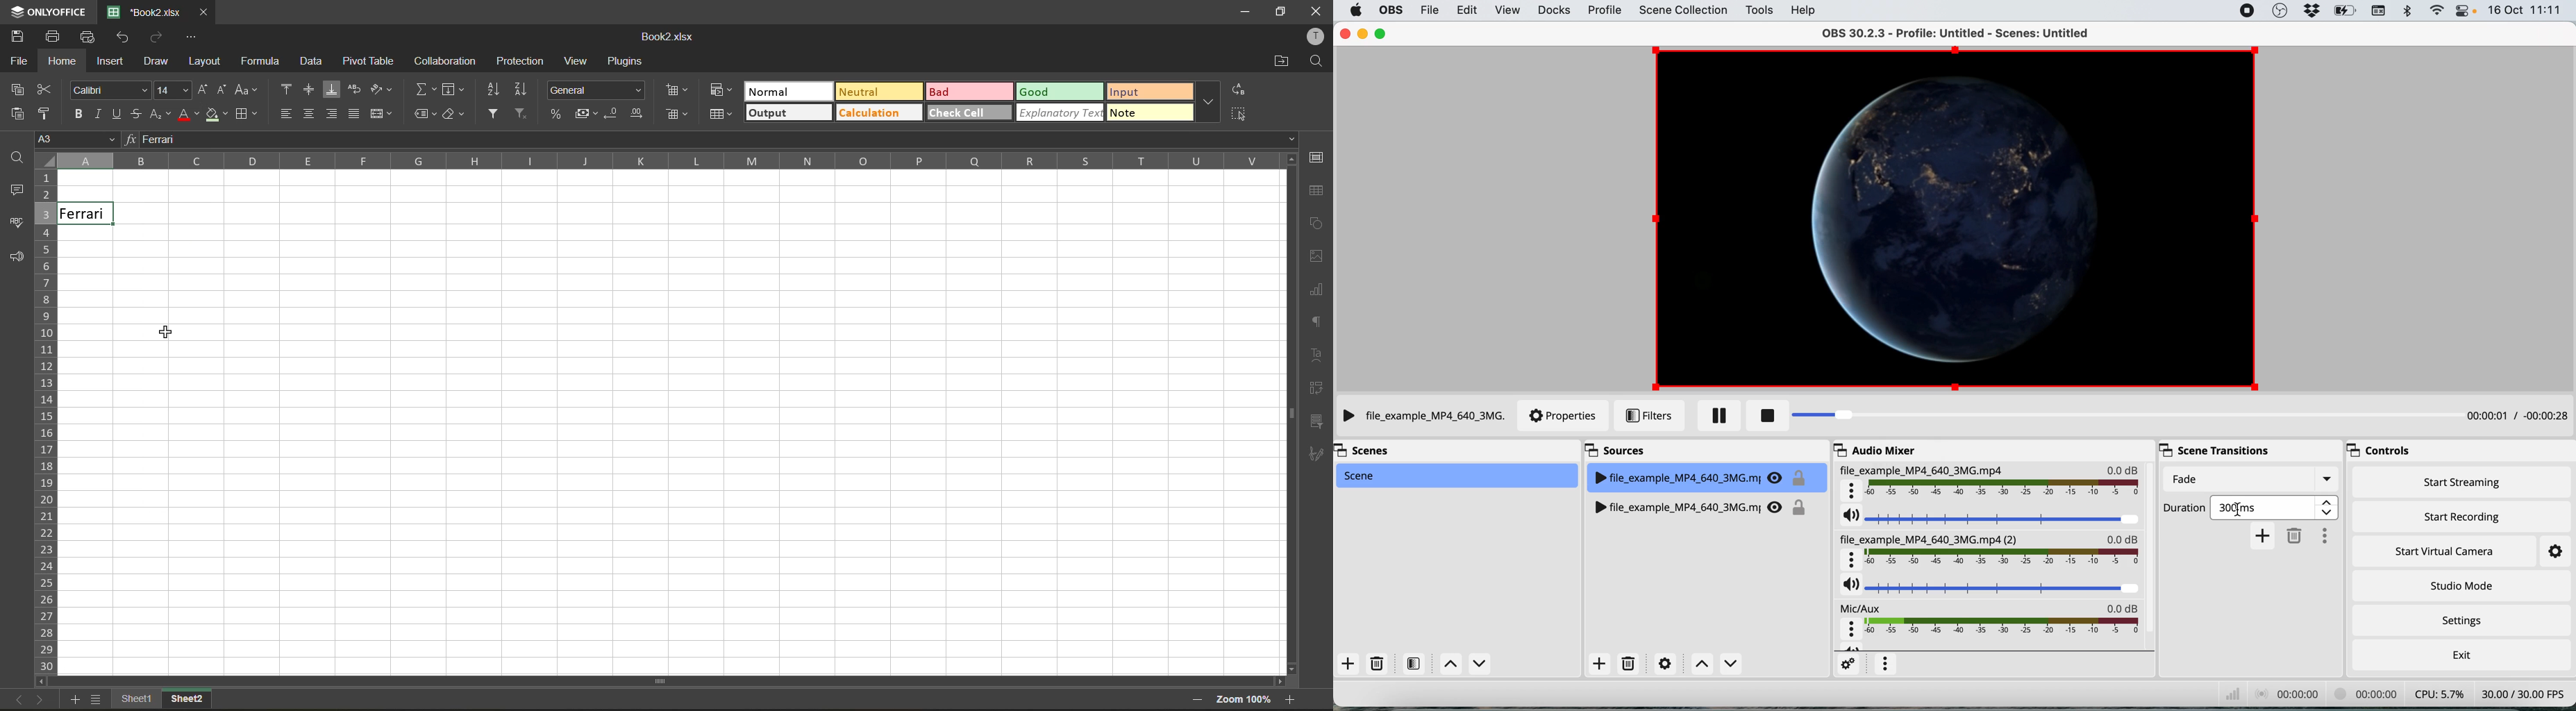 The height and width of the screenshot is (728, 2576). I want to click on sort descending, so click(526, 90).